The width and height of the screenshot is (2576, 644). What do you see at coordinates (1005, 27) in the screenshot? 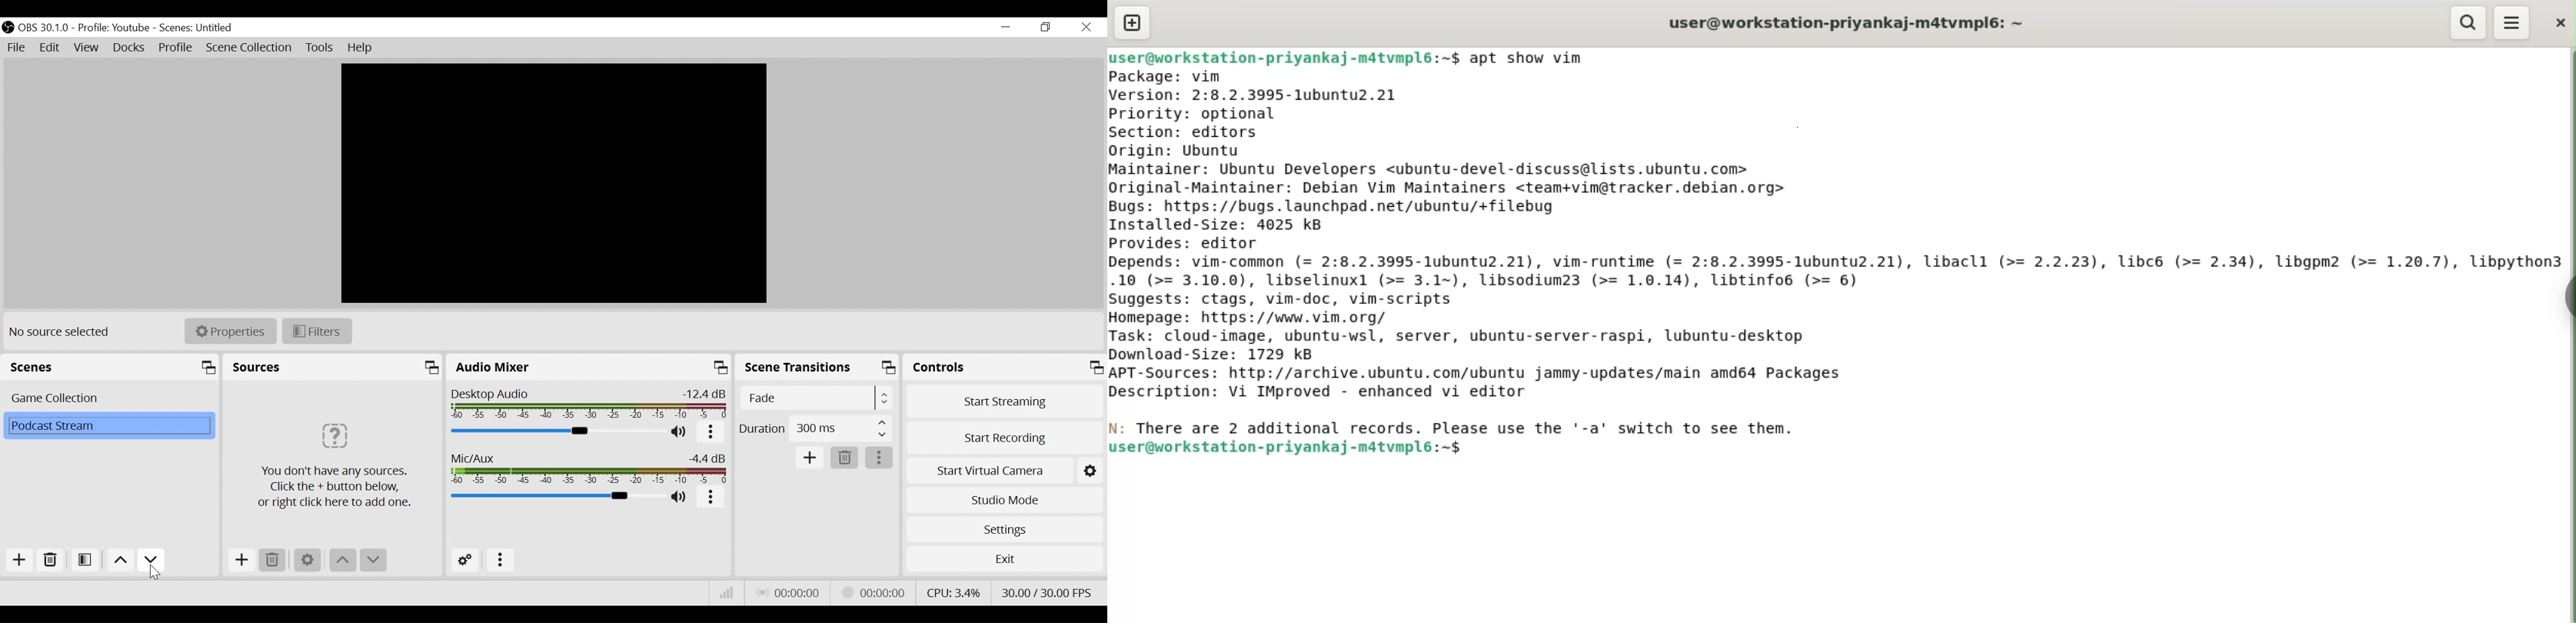
I see `minimize` at bounding box center [1005, 27].